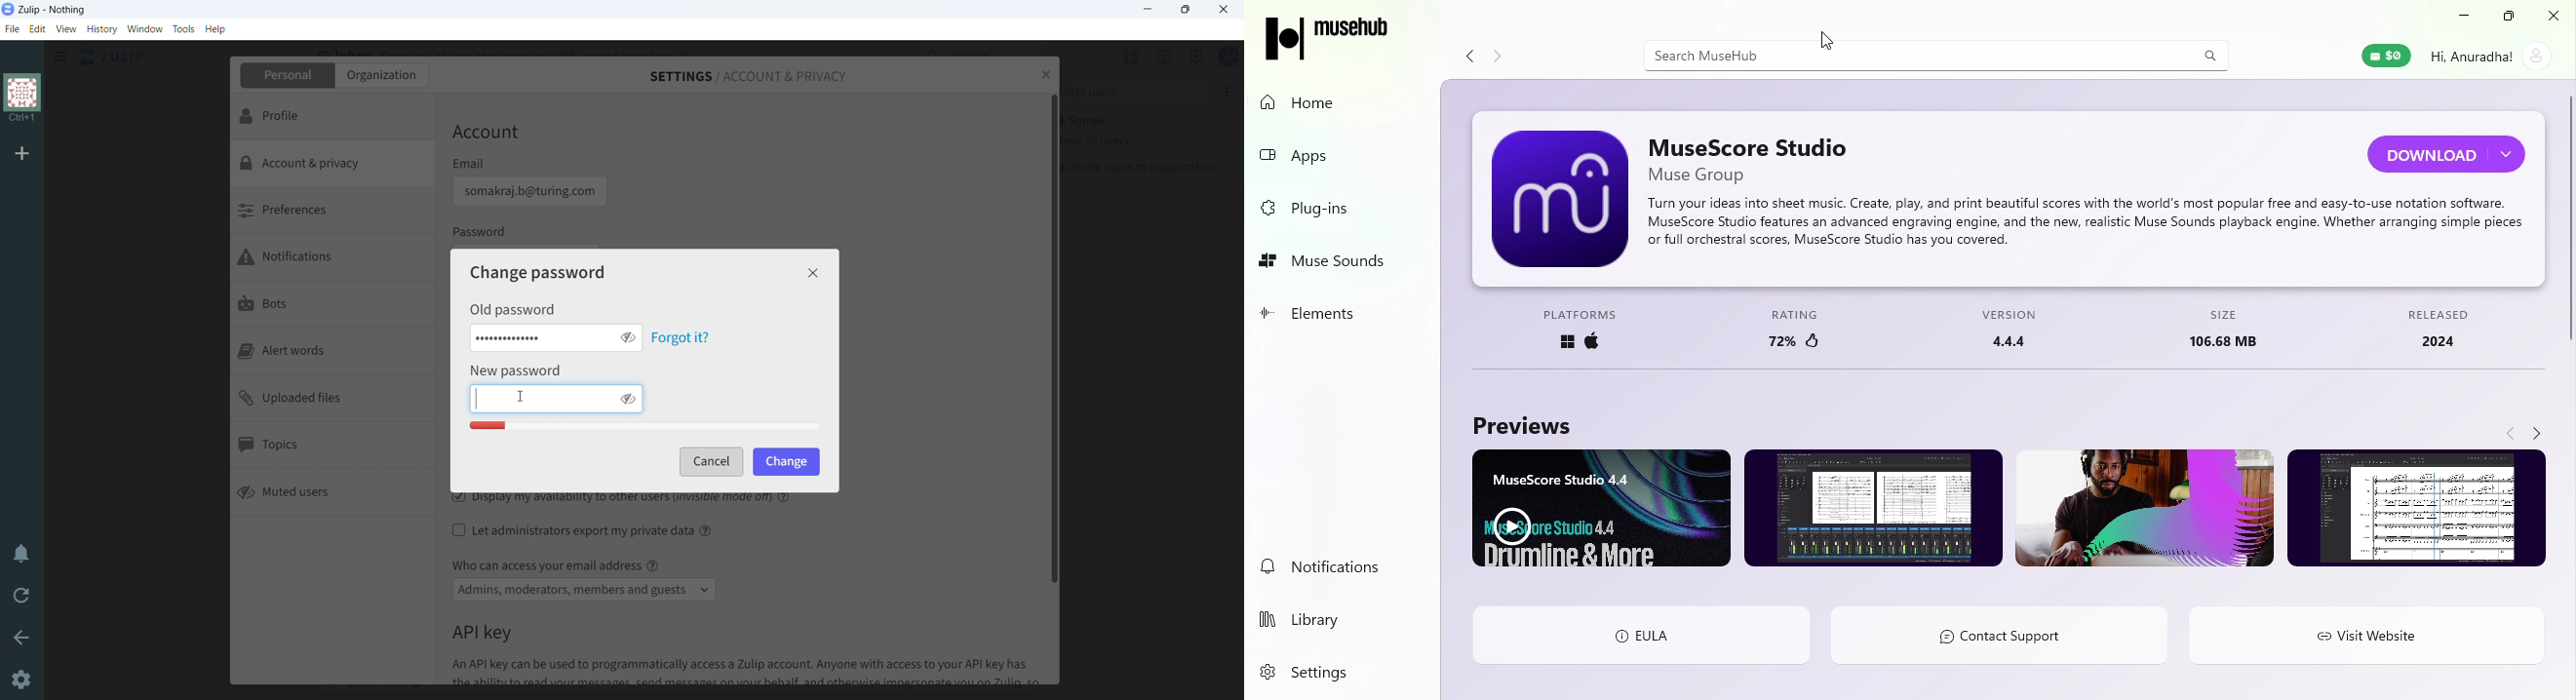 Image resolution: width=2576 pixels, height=700 pixels. What do you see at coordinates (627, 338) in the screenshot?
I see `toggle visibility` at bounding box center [627, 338].